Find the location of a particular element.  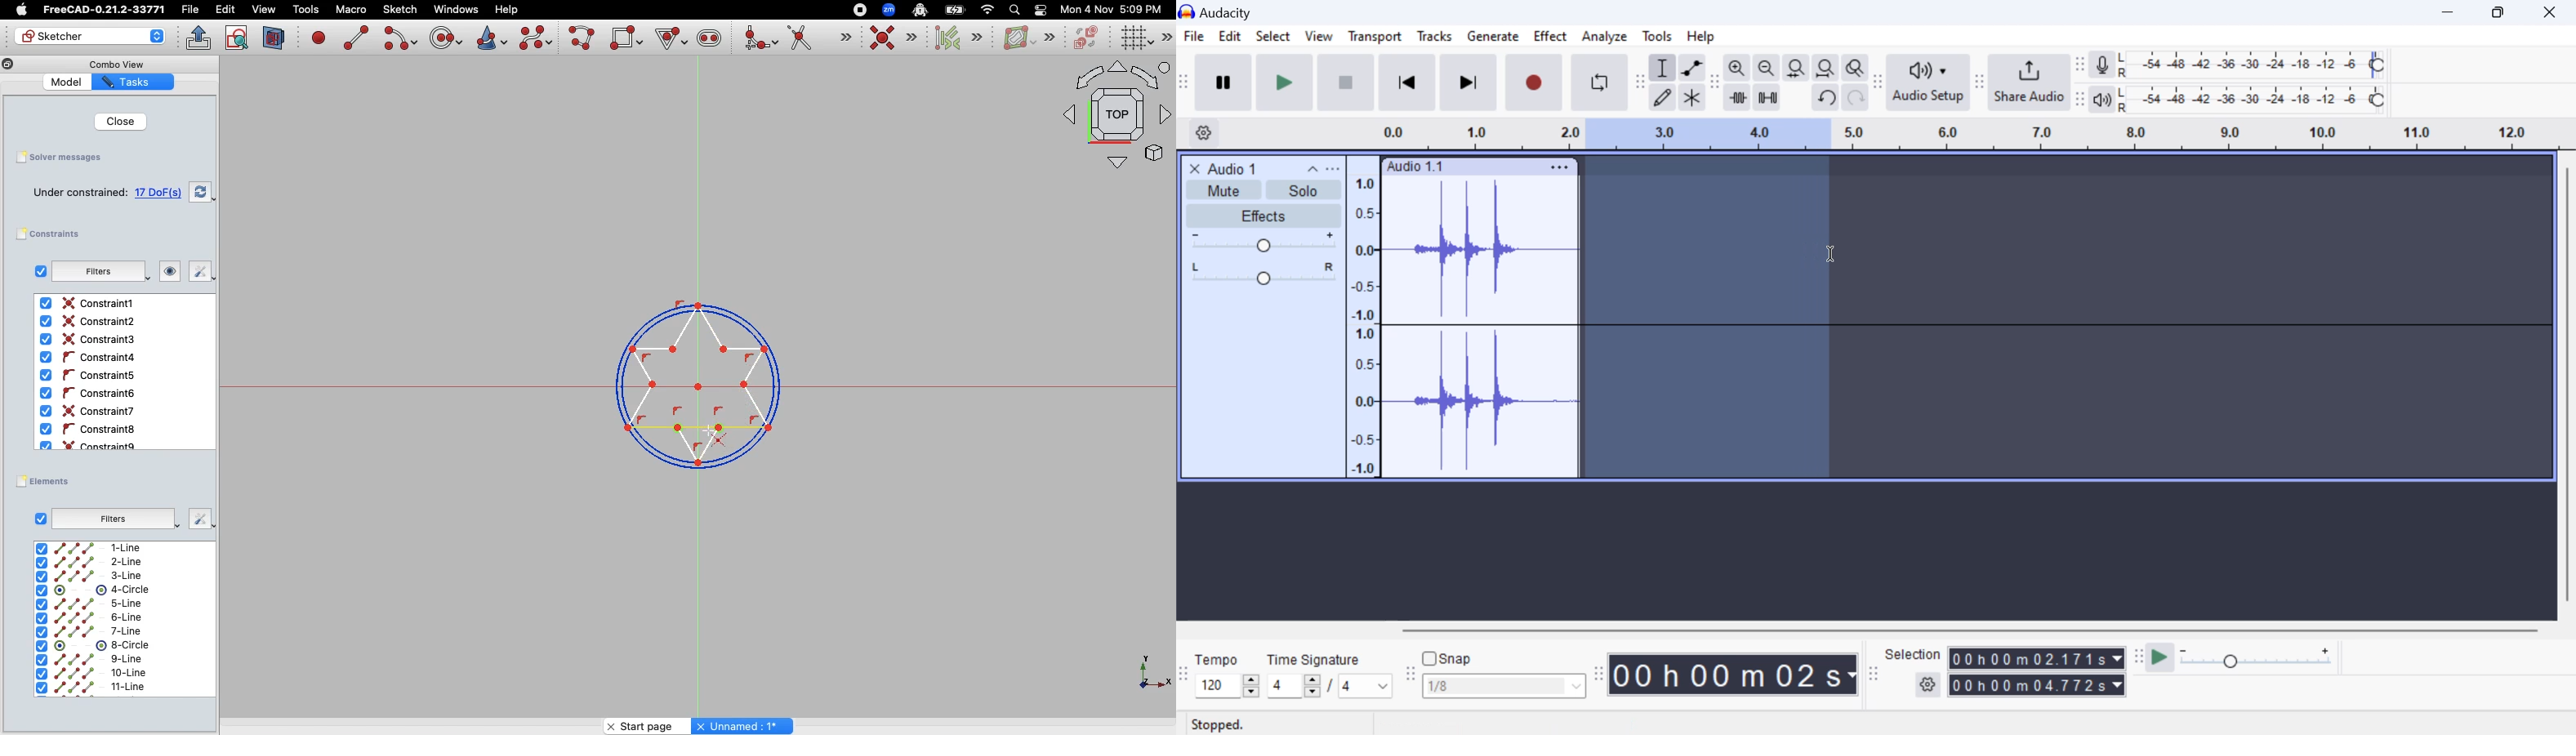

3-Line is located at coordinates (100, 576).